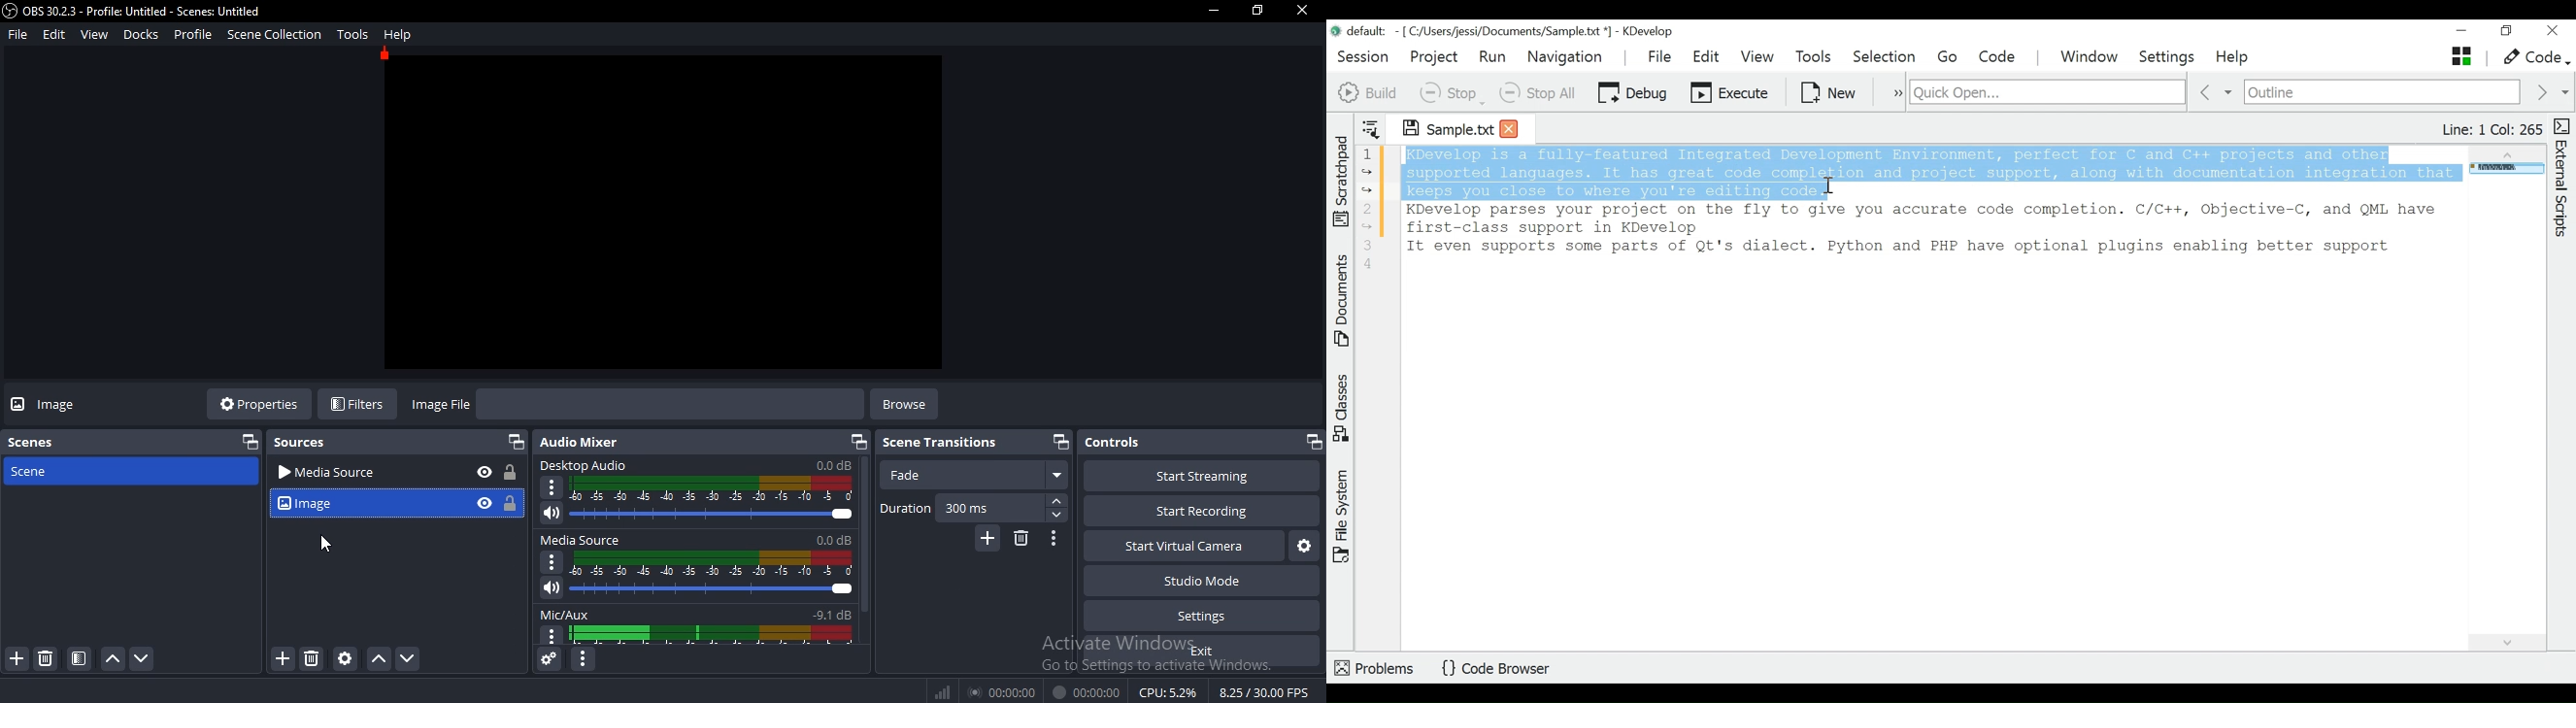  I want to click on scene, so click(32, 442).